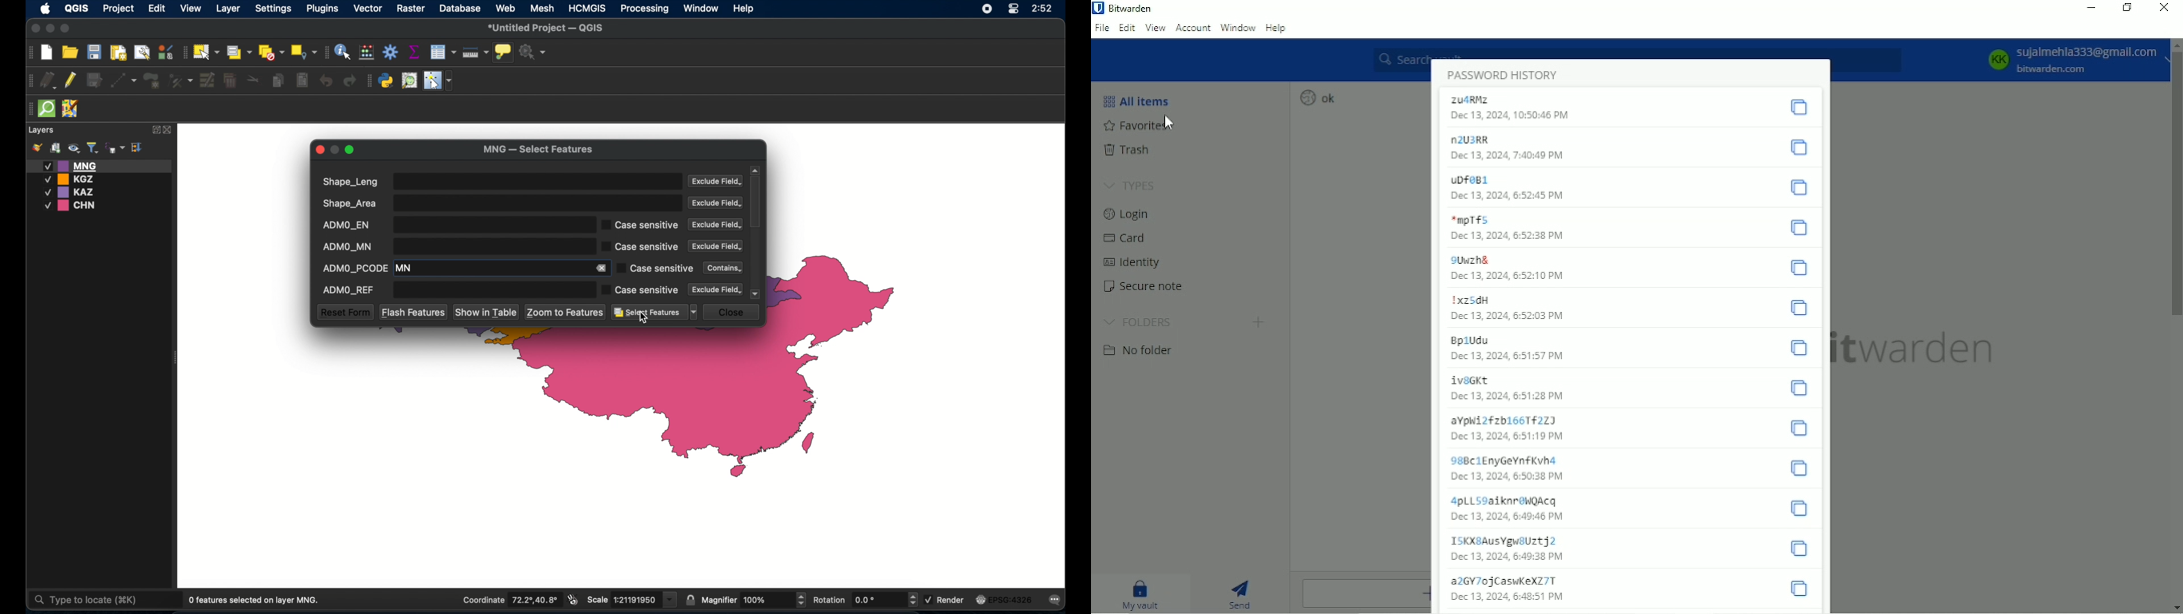 This screenshot has width=2184, height=616. Describe the element at coordinates (51, 29) in the screenshot. I see `minimize` at that location.